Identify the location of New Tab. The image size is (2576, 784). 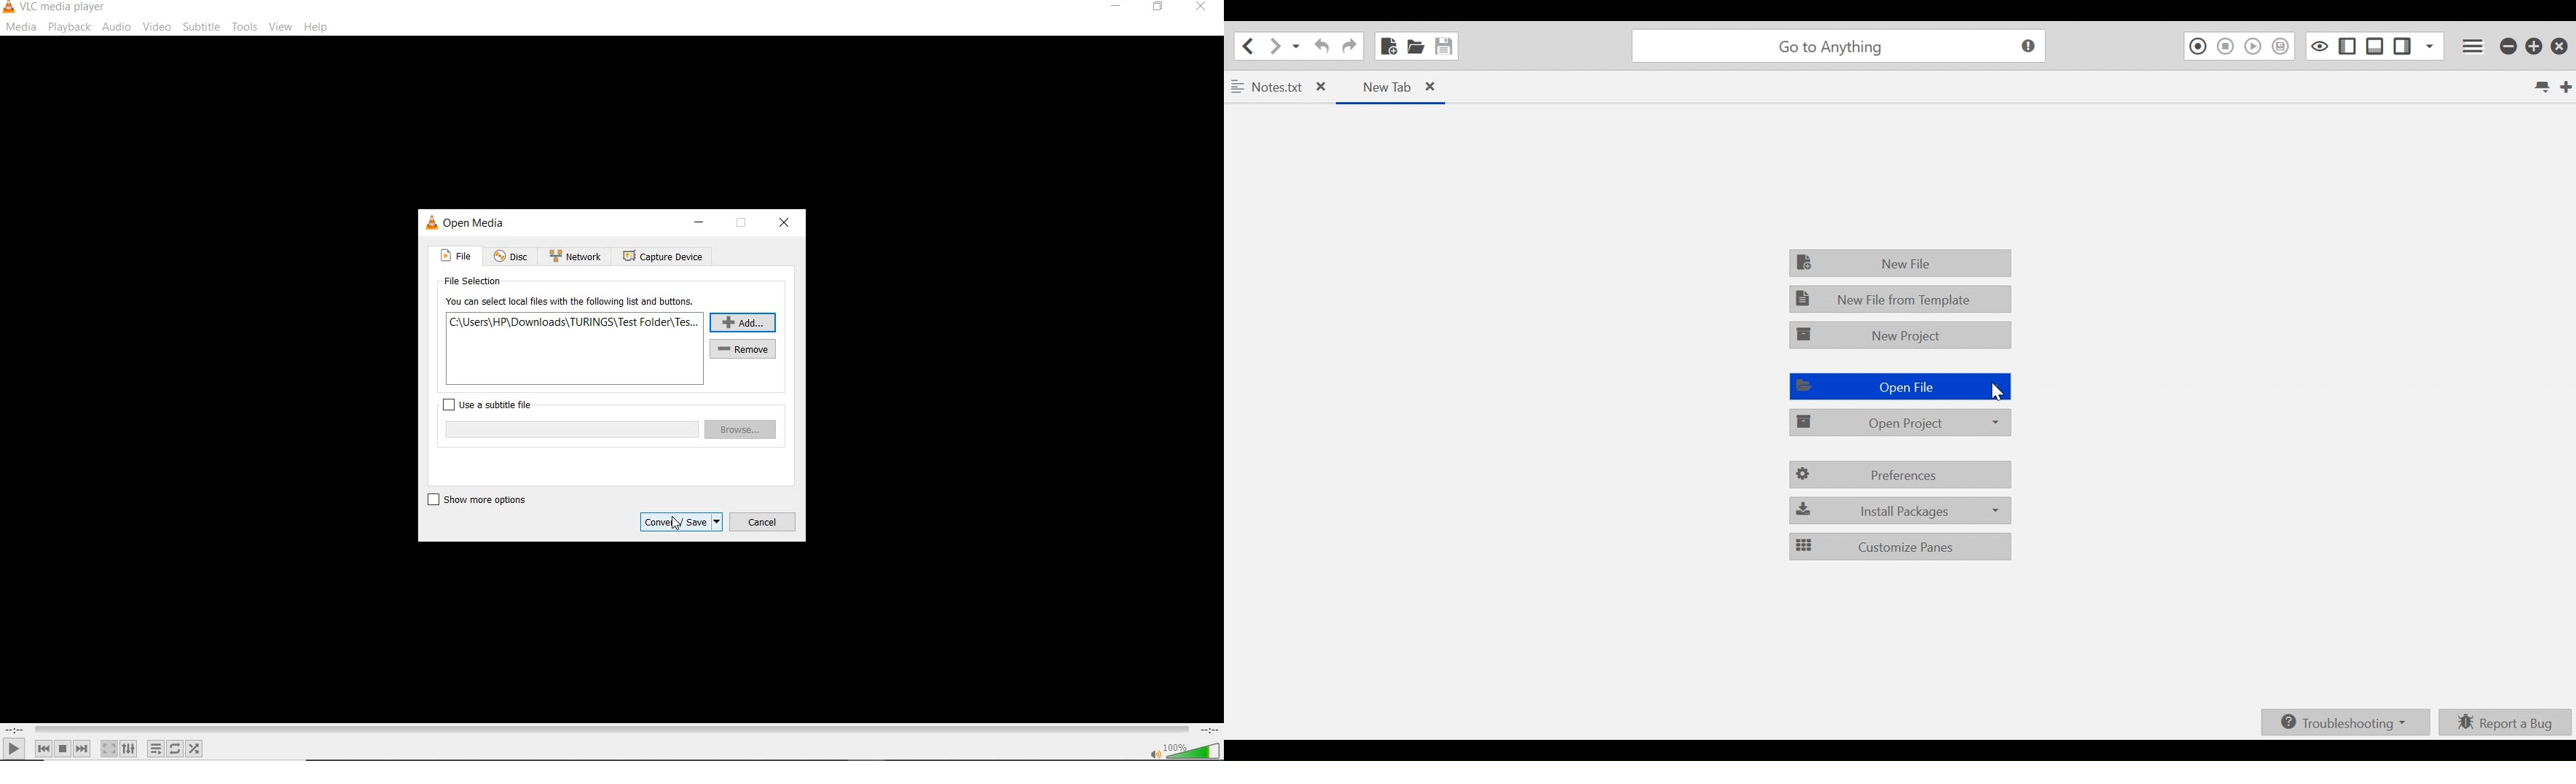
(1389, 87).